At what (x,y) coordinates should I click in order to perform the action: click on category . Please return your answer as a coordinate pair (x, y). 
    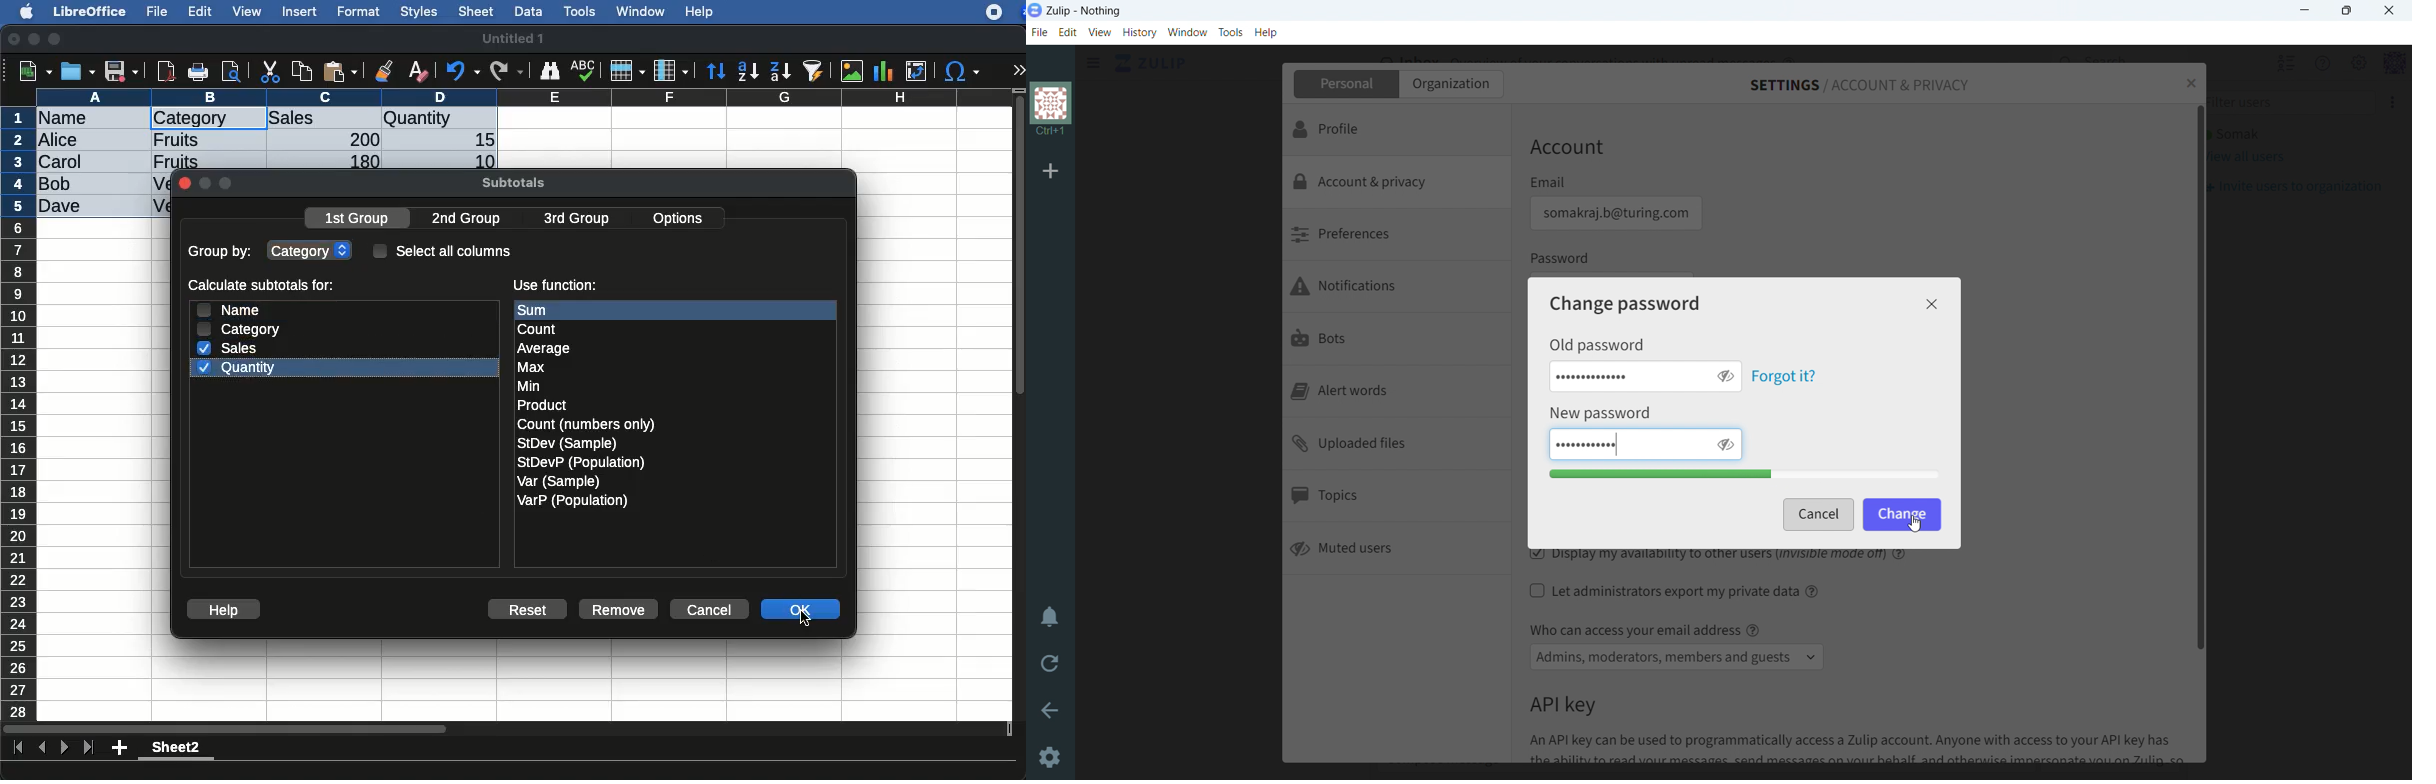
    Looking at the image, I should click on (240, 329).